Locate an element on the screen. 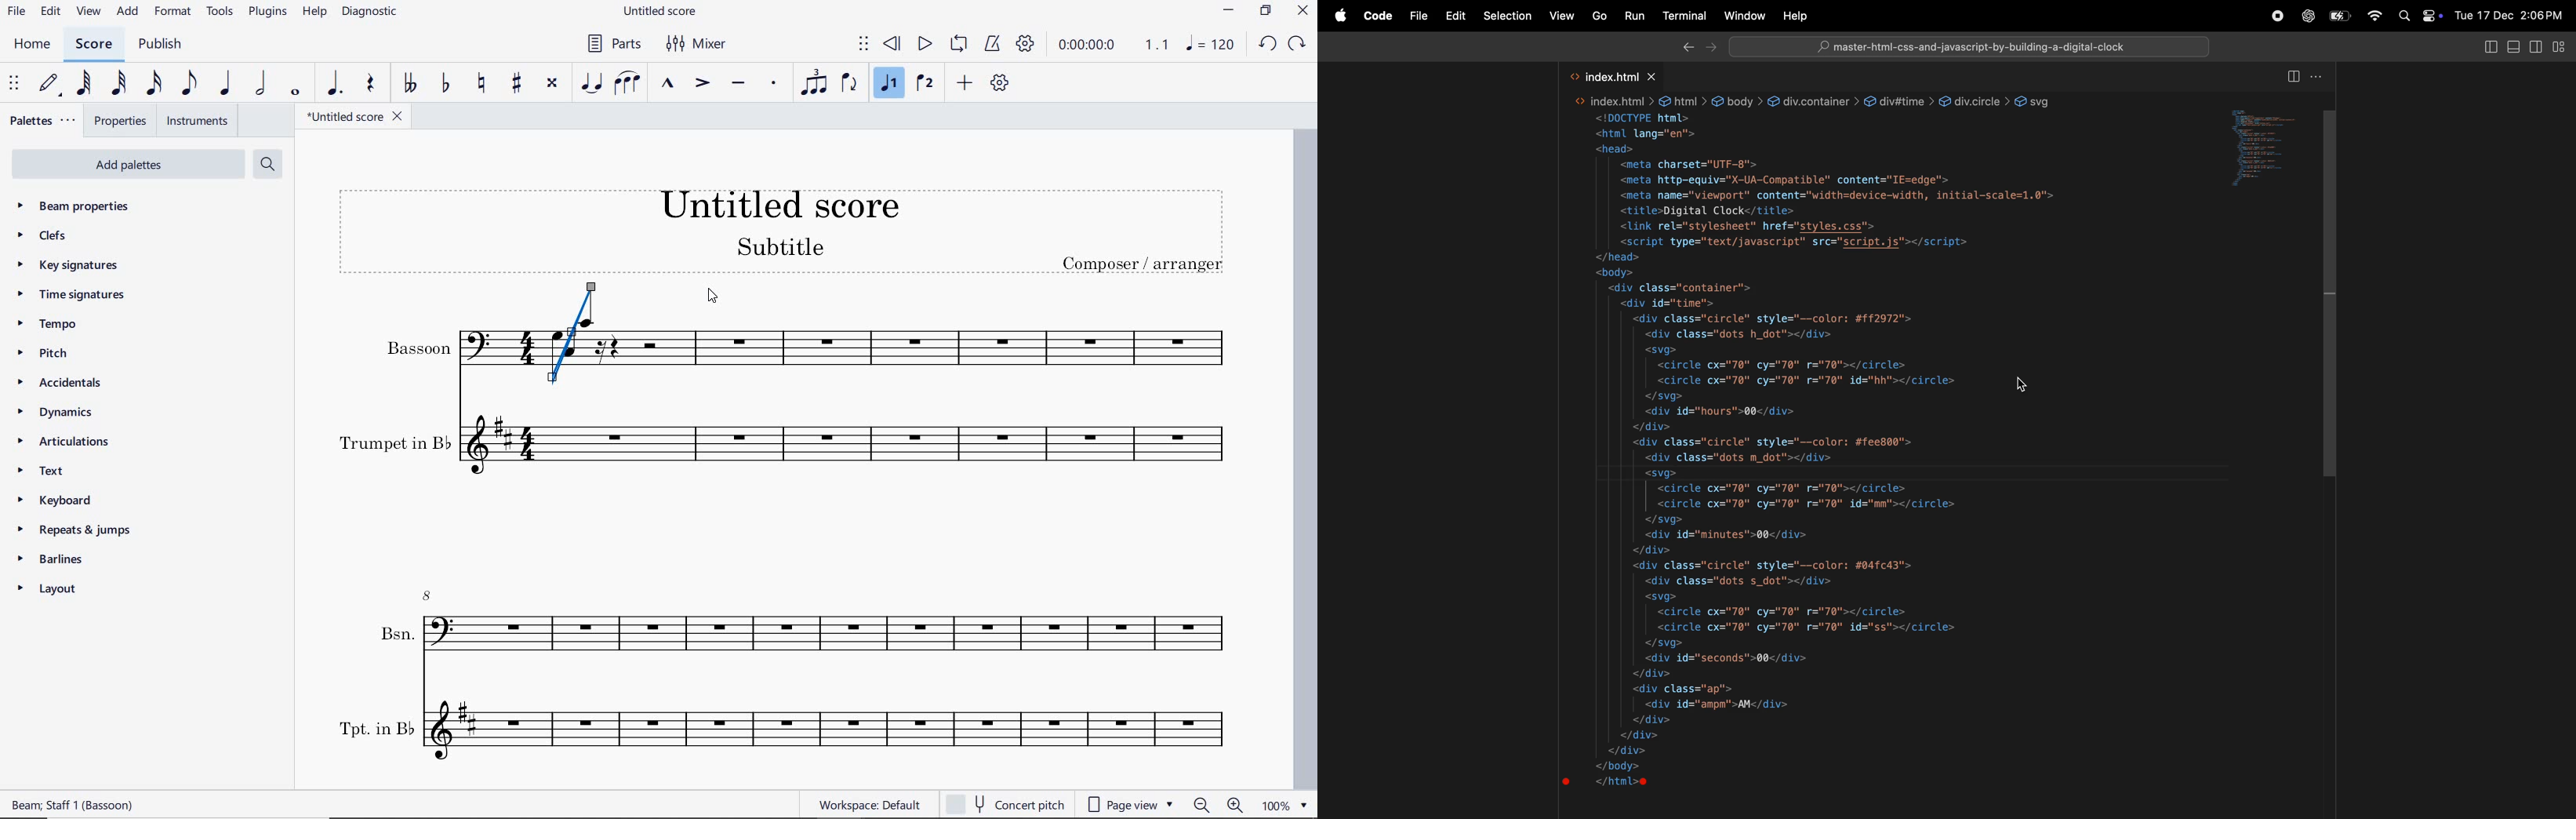  16th note is located at coordinates (154, 85).